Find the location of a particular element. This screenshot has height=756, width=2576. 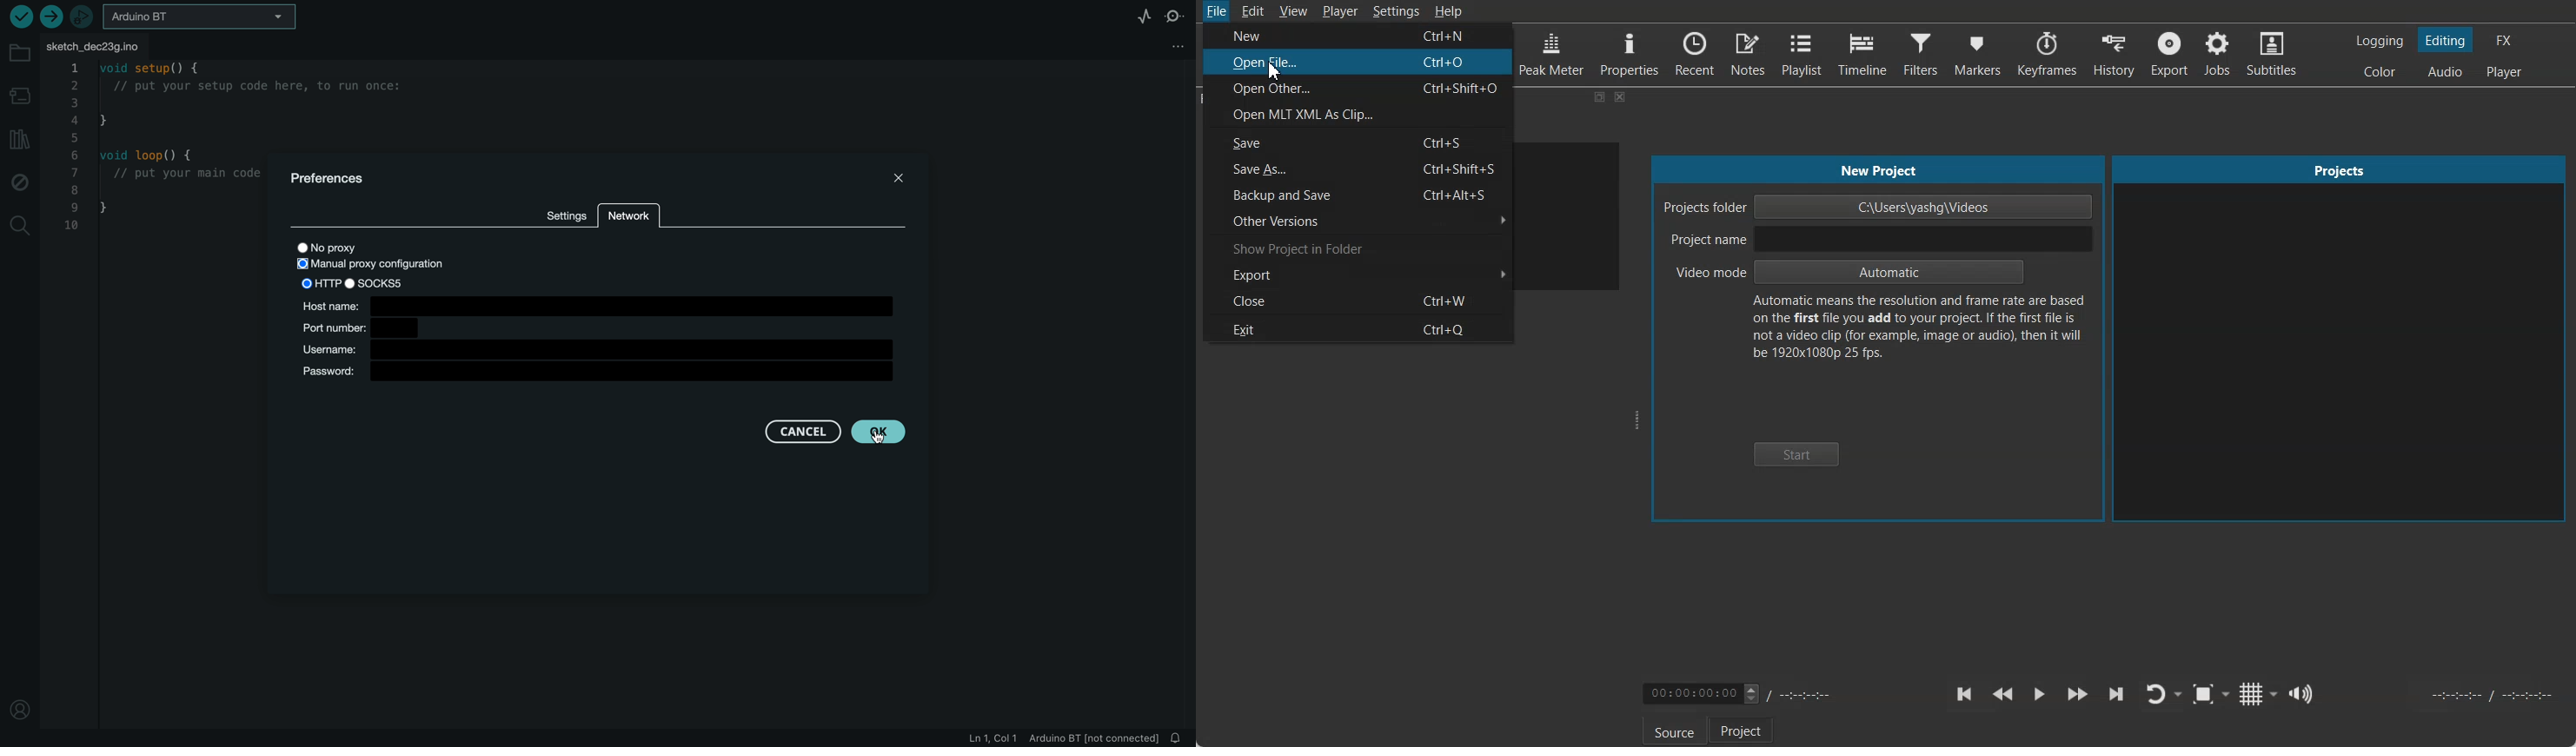

password is located at coordinates (596, 373).